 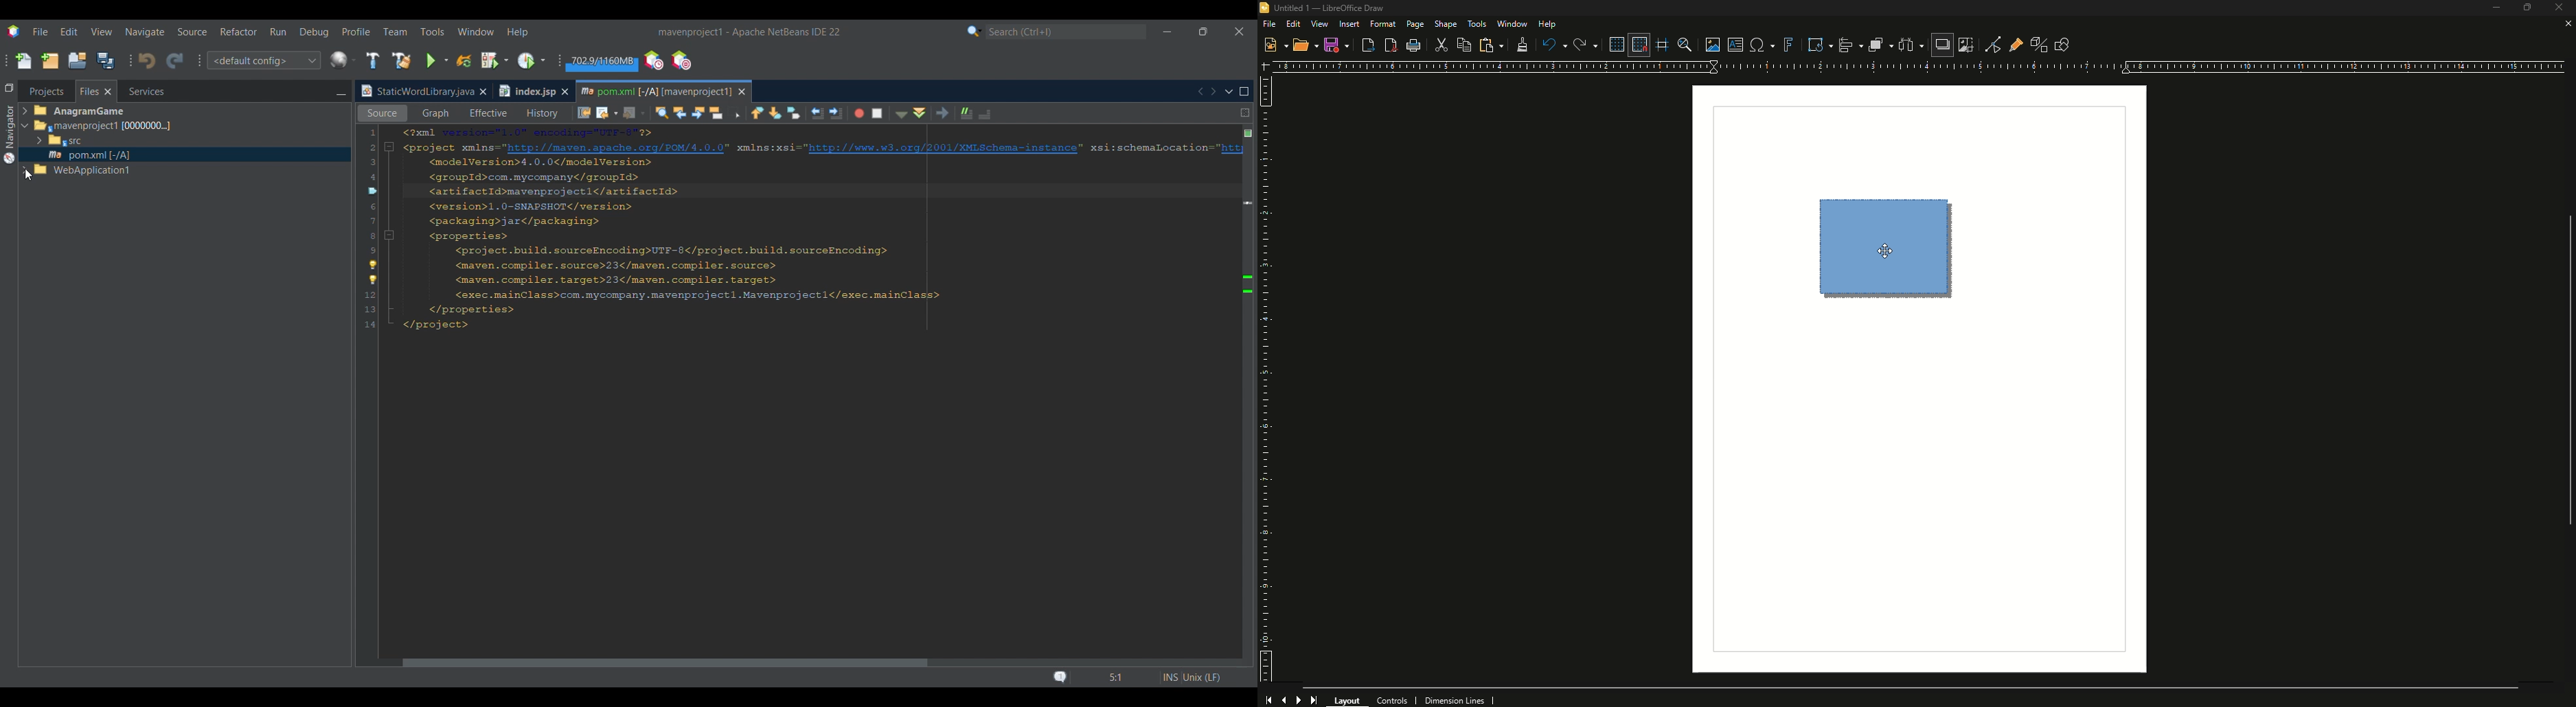 I want to click on Display Grid, so click(x=1613, y=43).